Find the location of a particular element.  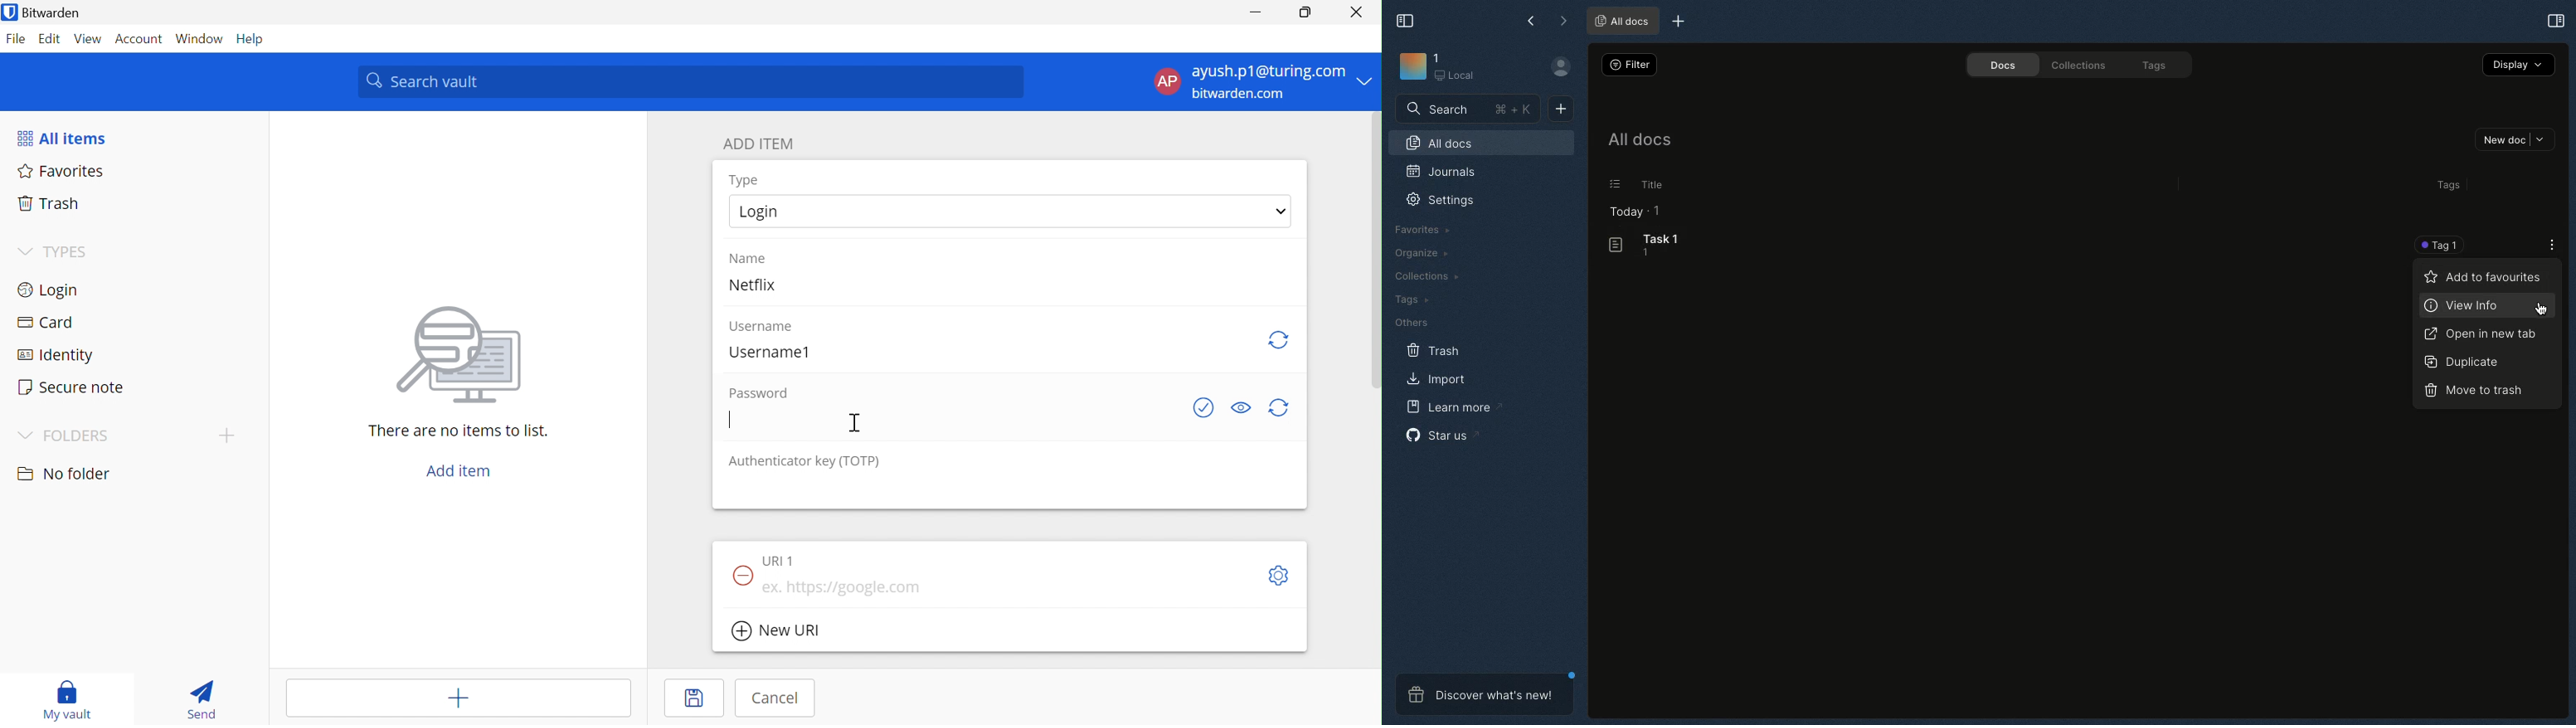

Expand sidebar is located at coordinates (1402, 20).